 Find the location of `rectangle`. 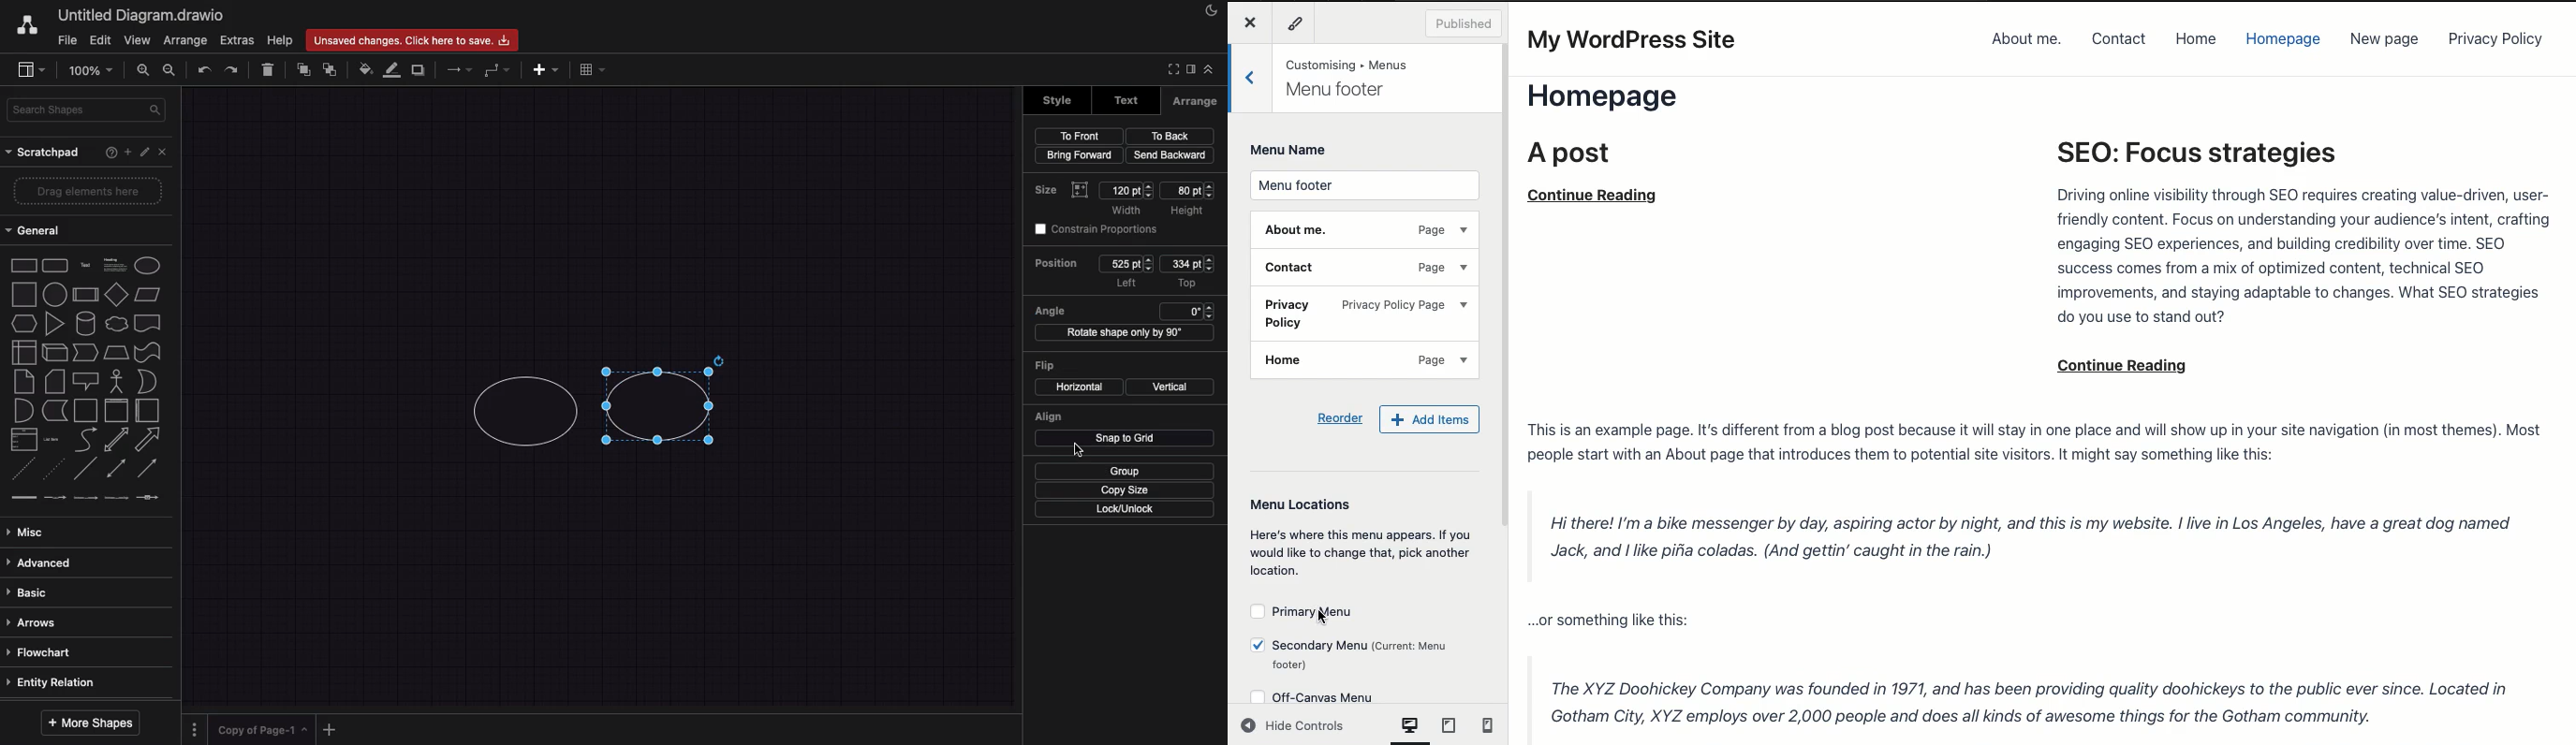

rectangle is located at coordinates (24, 265).